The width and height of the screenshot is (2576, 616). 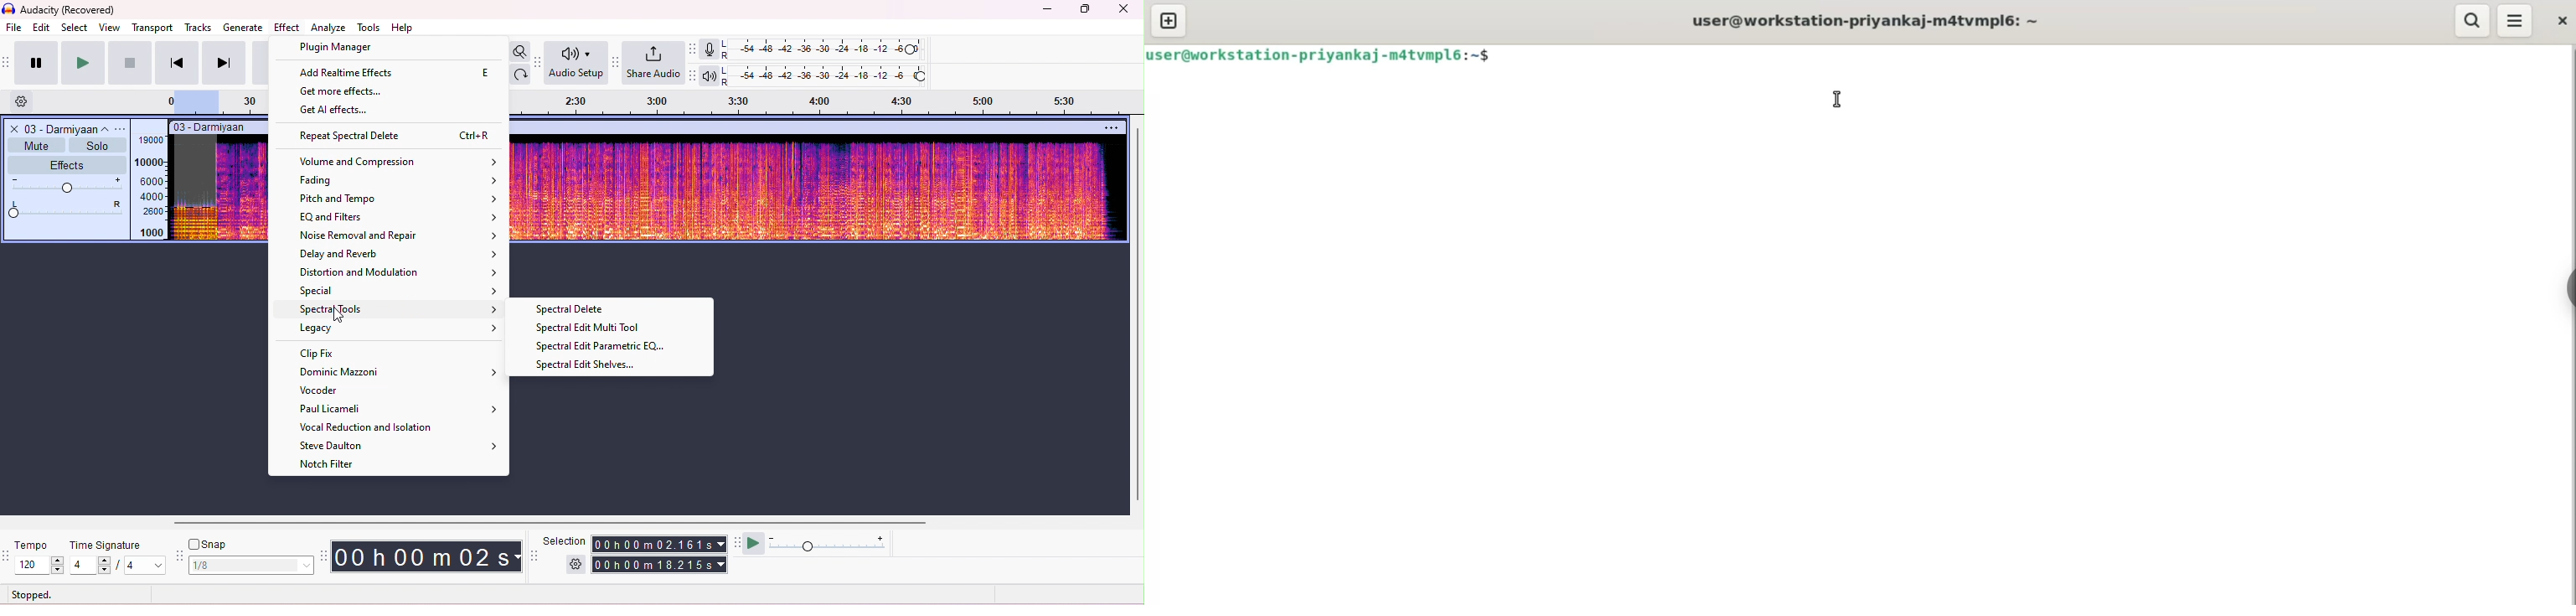 I want to click on spectral tools, so click(x=400, y=311).